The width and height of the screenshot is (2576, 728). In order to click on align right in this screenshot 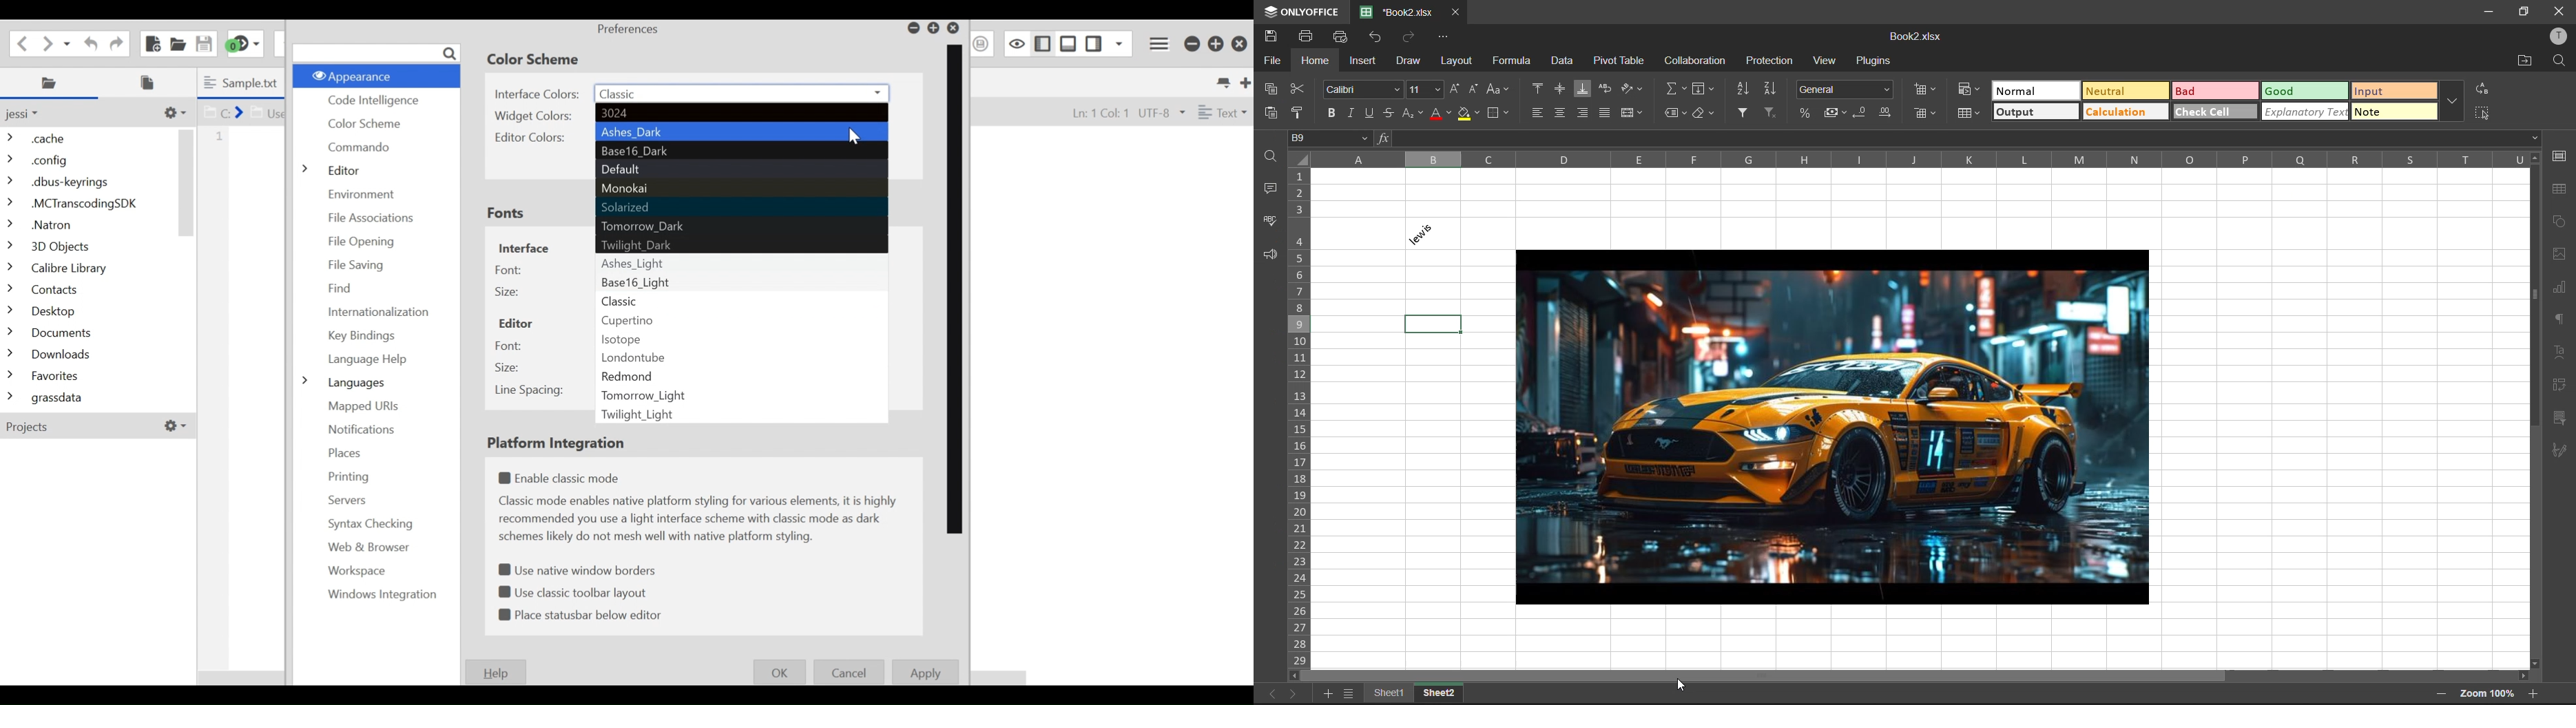, I will do `click(1583, 114)`.